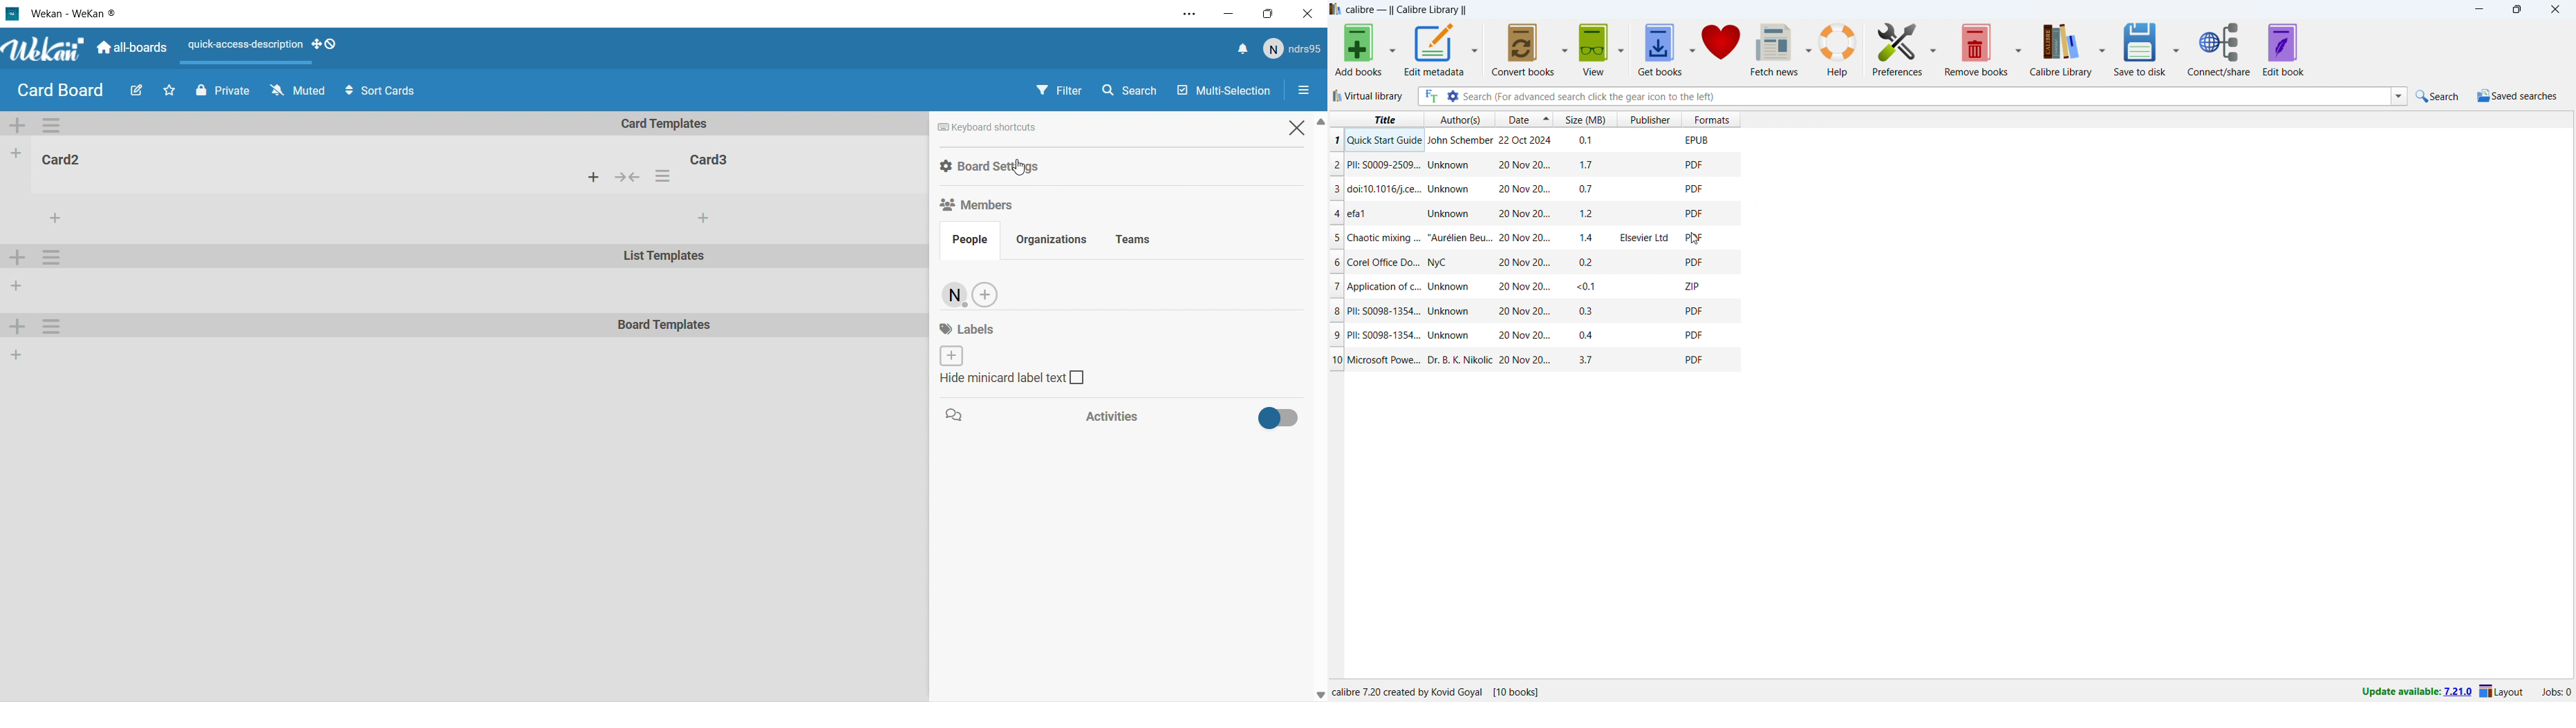  What do you see at coordinates (2504, 692) in the screenshot?
I see `layout` at bounding box center [2504, 692].